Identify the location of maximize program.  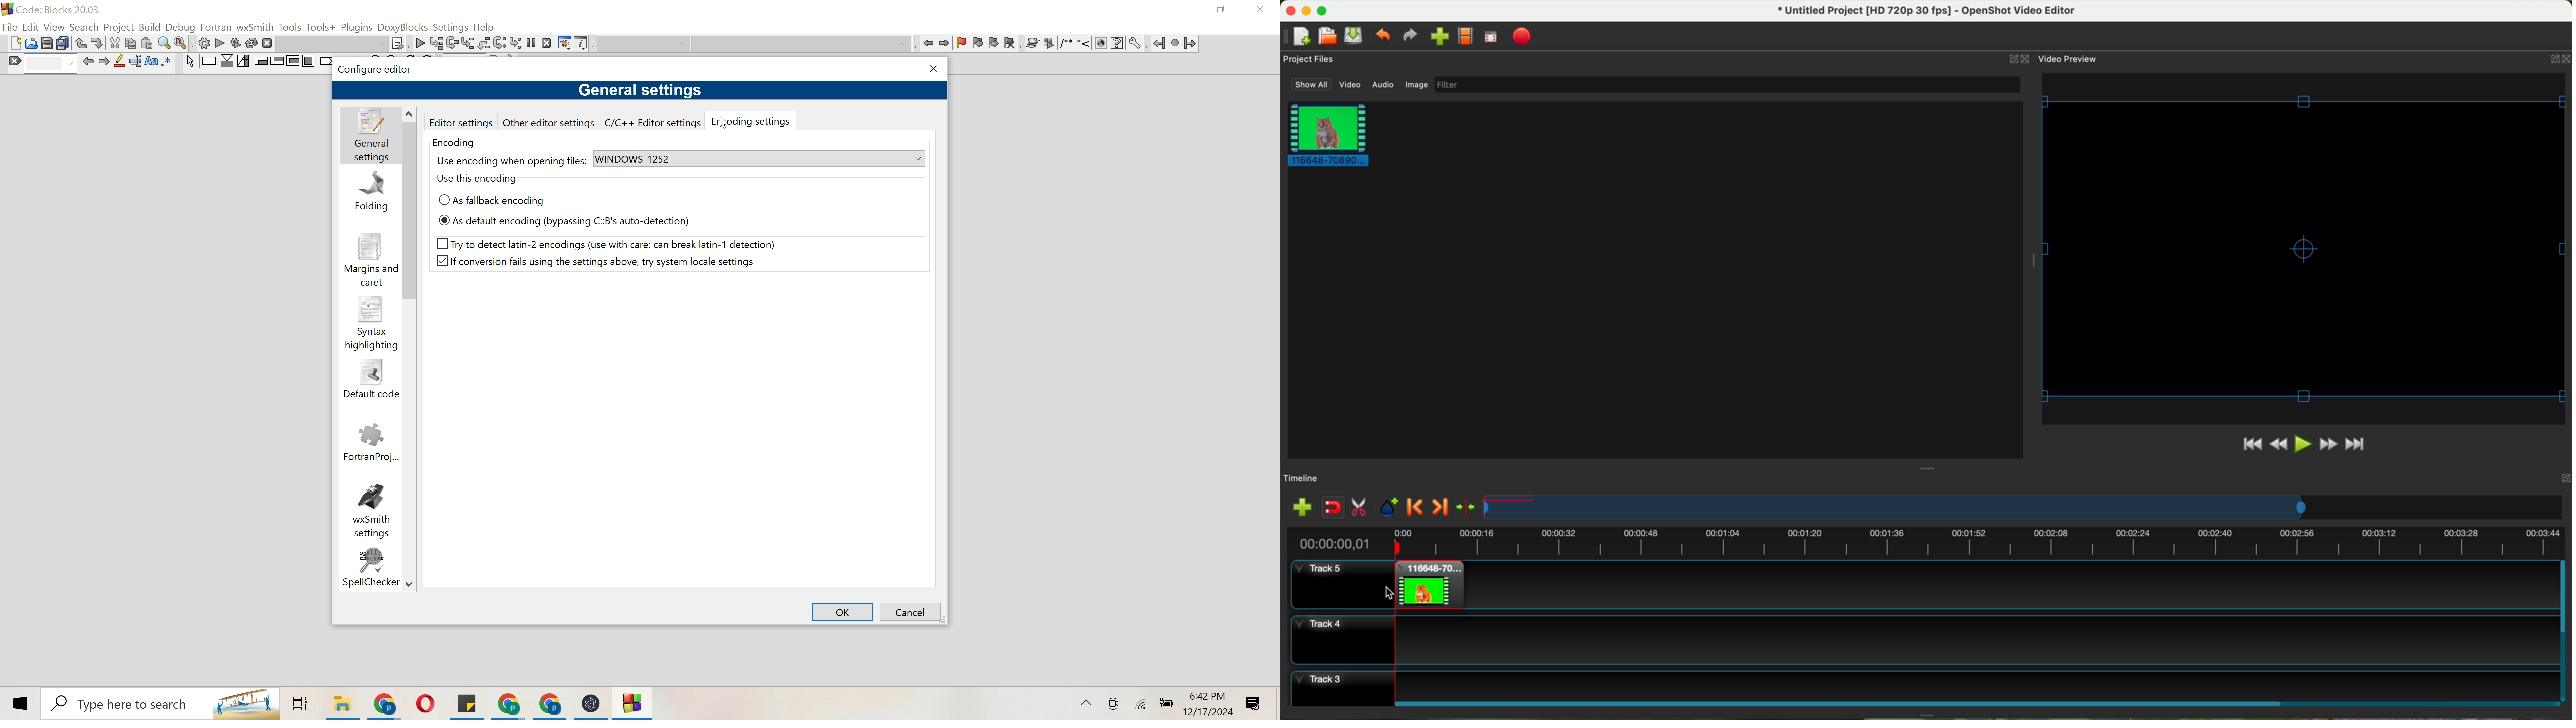
(1324, 11).